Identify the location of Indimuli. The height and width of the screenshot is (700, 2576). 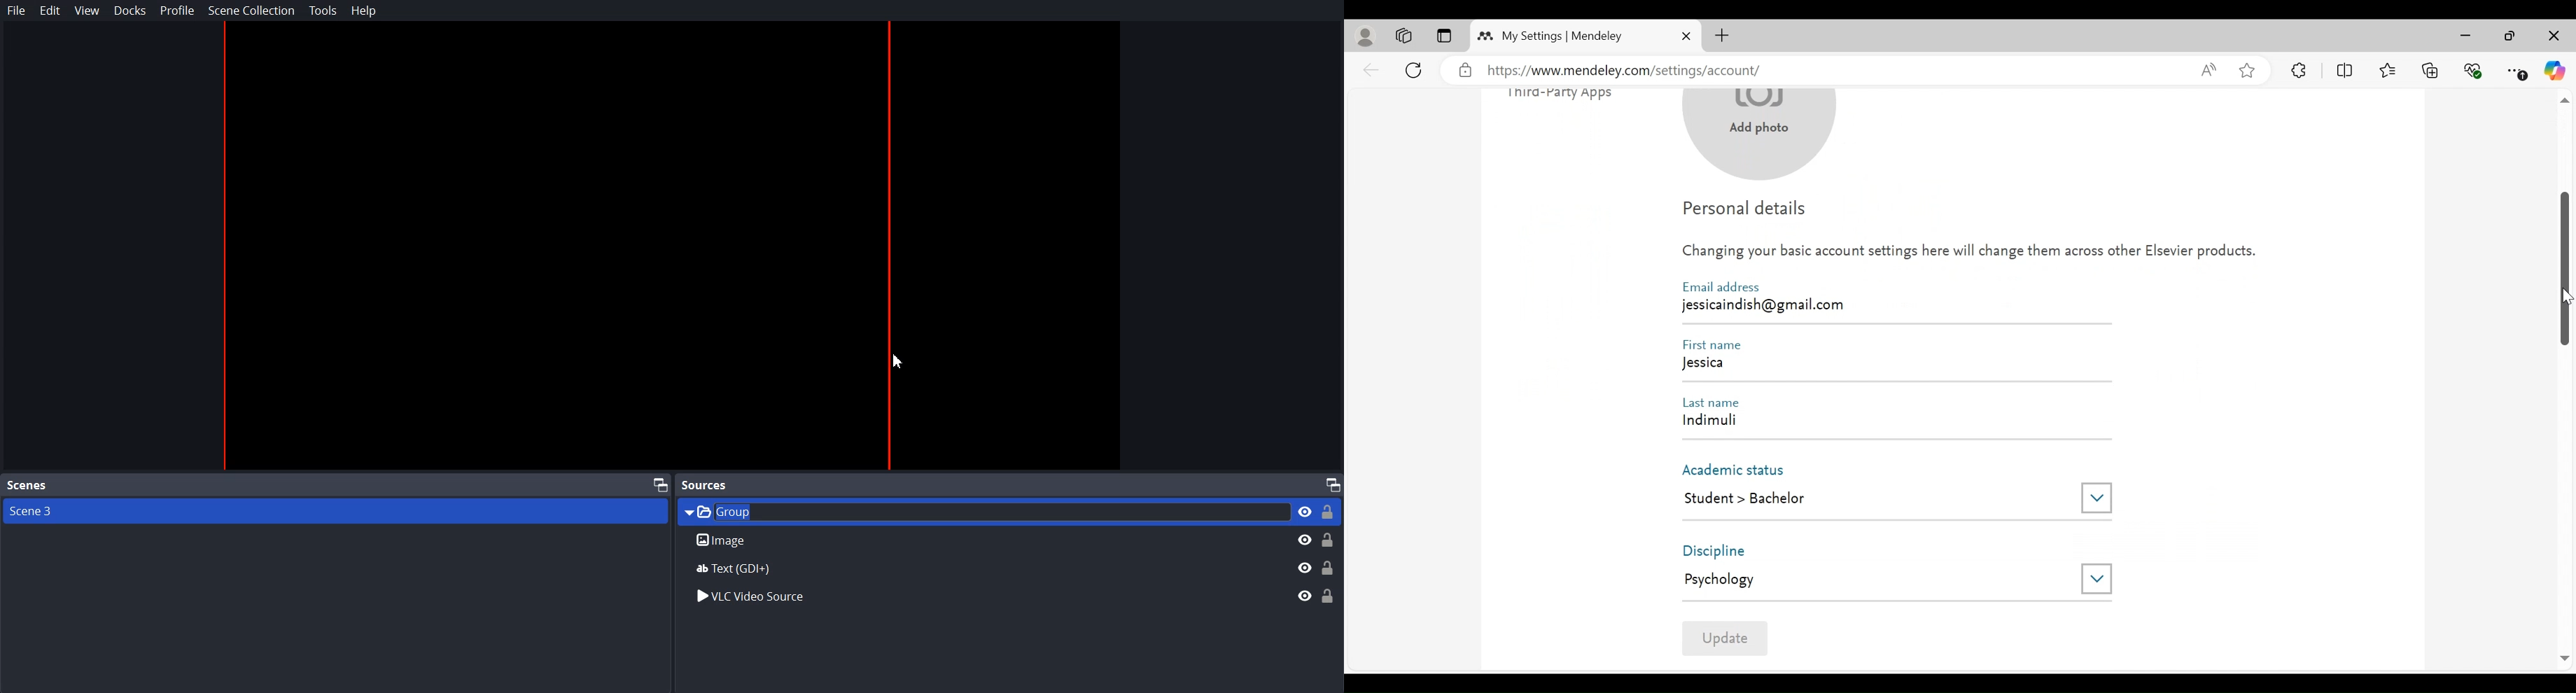
(1887, 423).